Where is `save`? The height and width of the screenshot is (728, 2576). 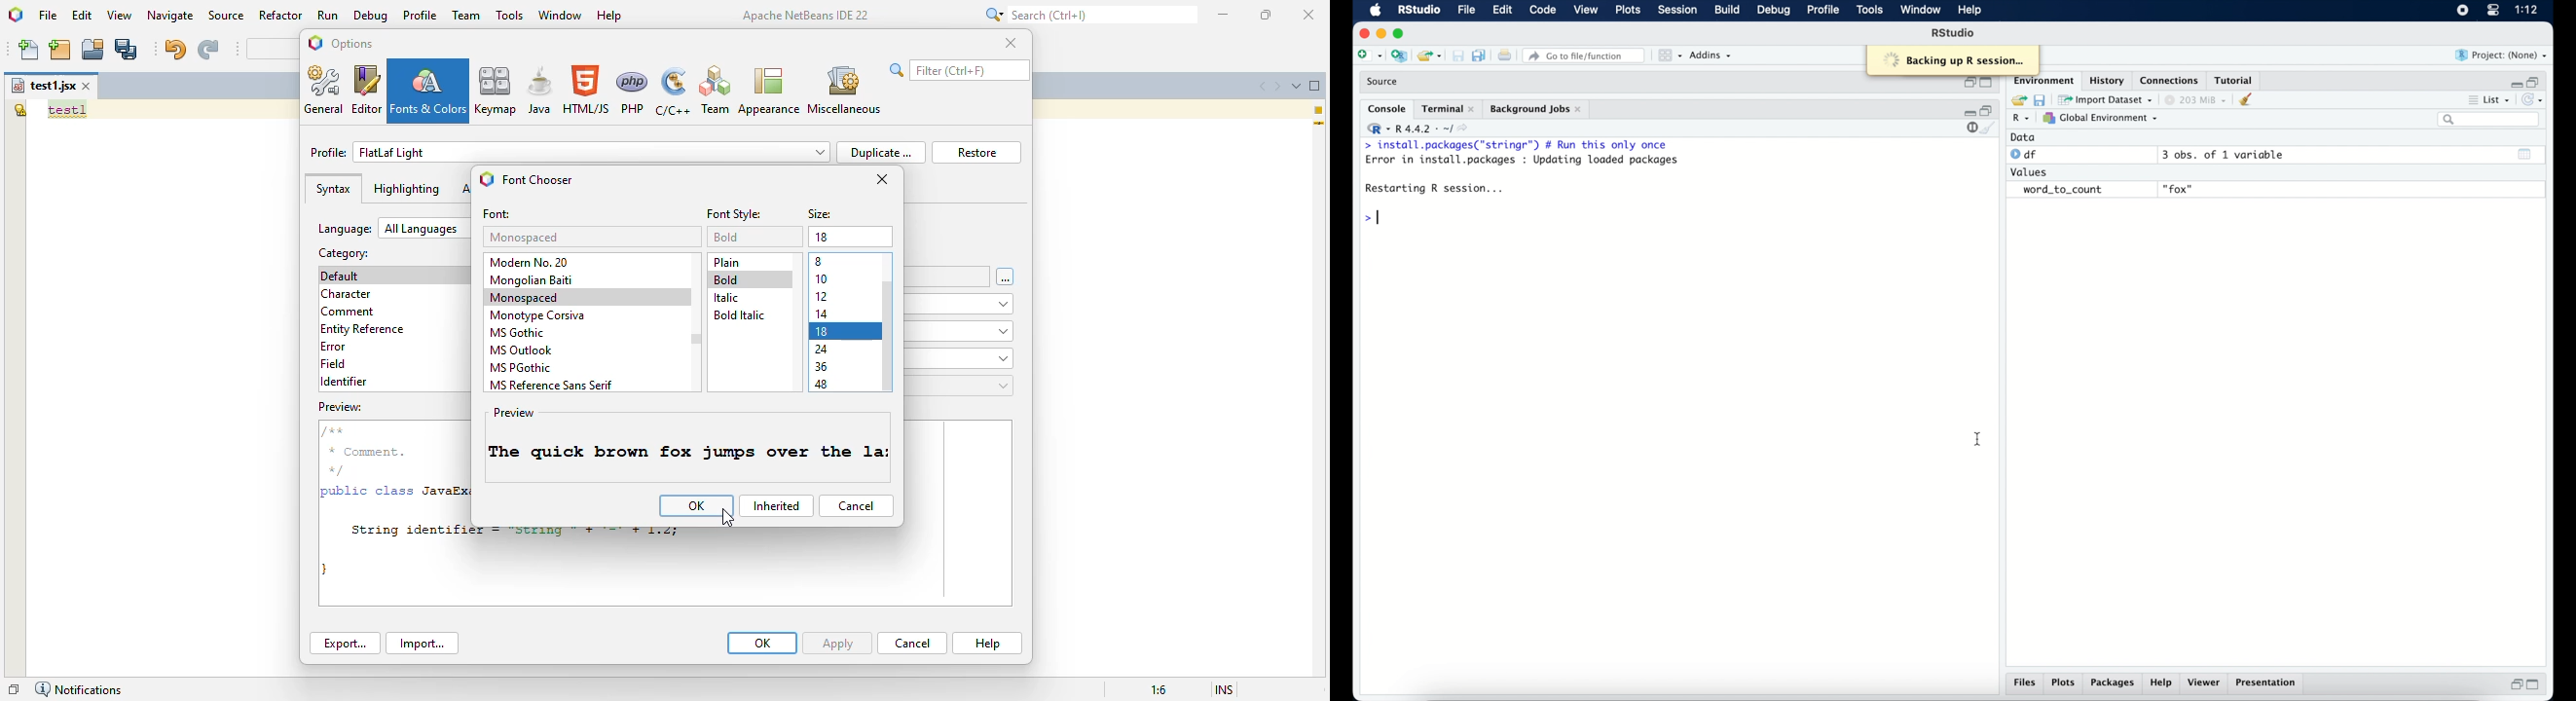
save is located at coordinates (1460, 56).